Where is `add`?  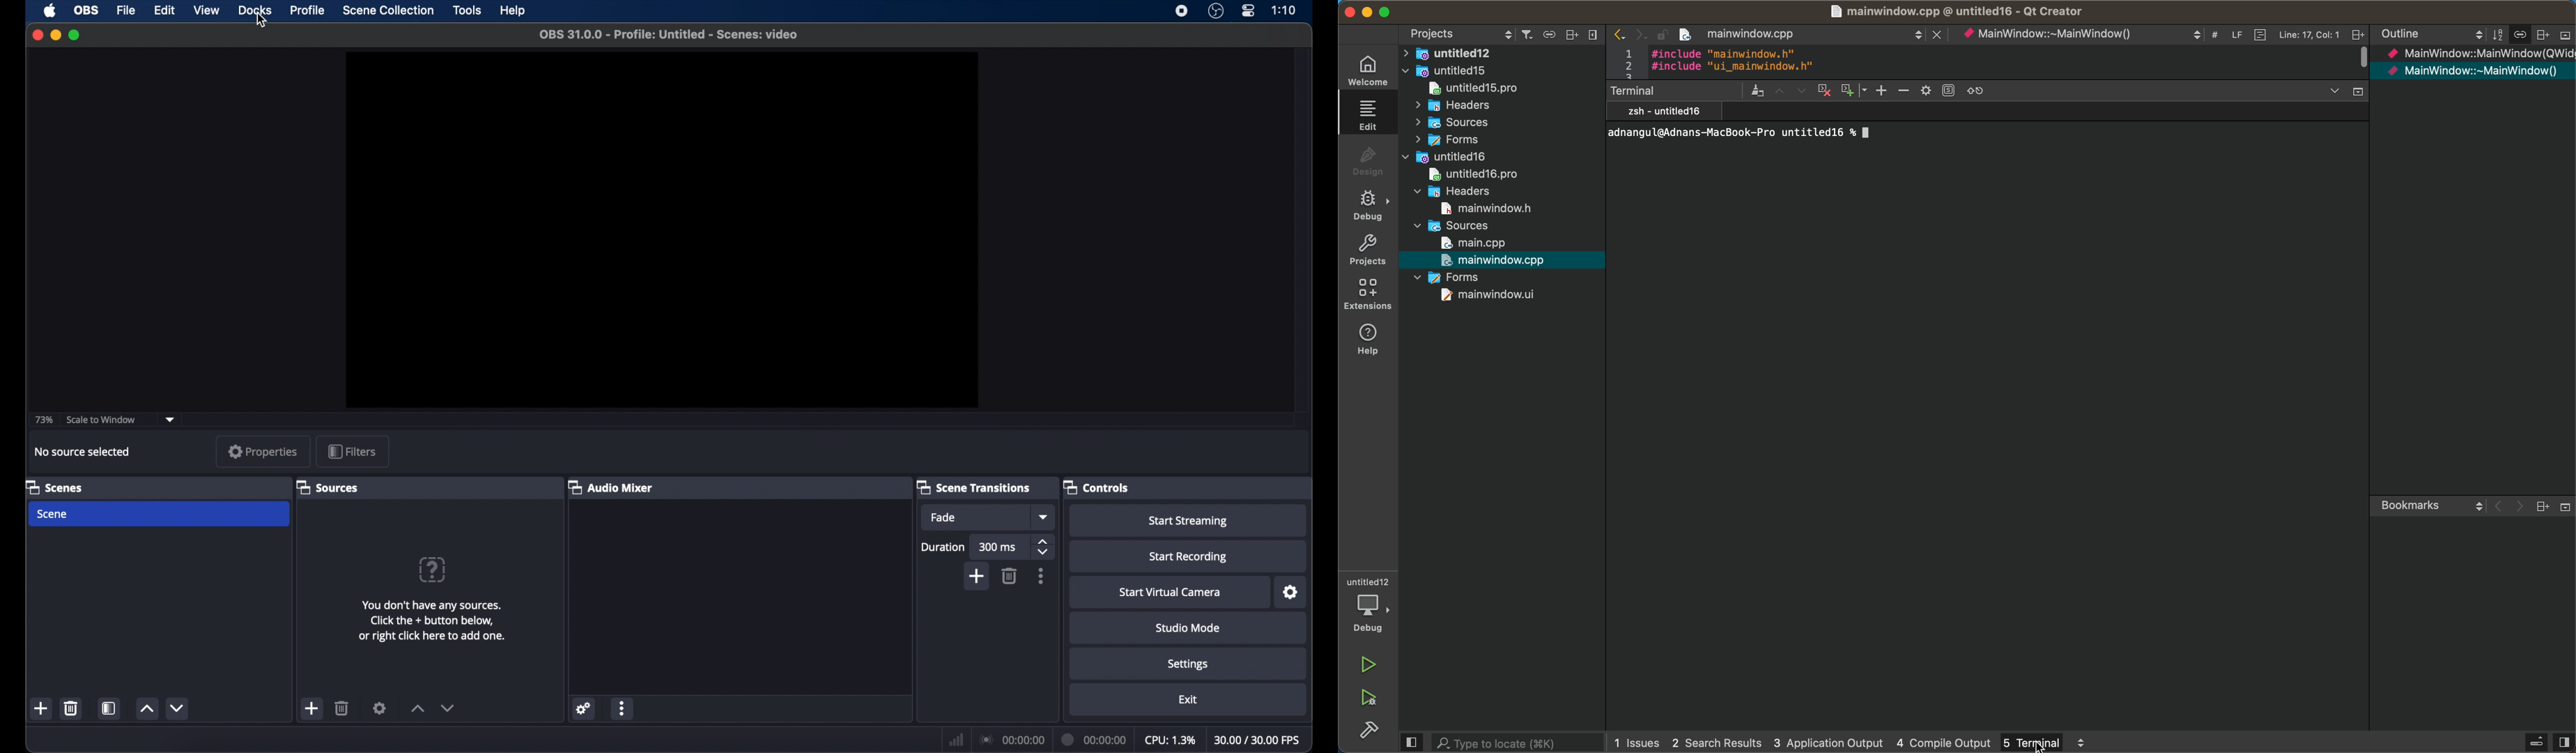
add is located at coordinates (978, 577).